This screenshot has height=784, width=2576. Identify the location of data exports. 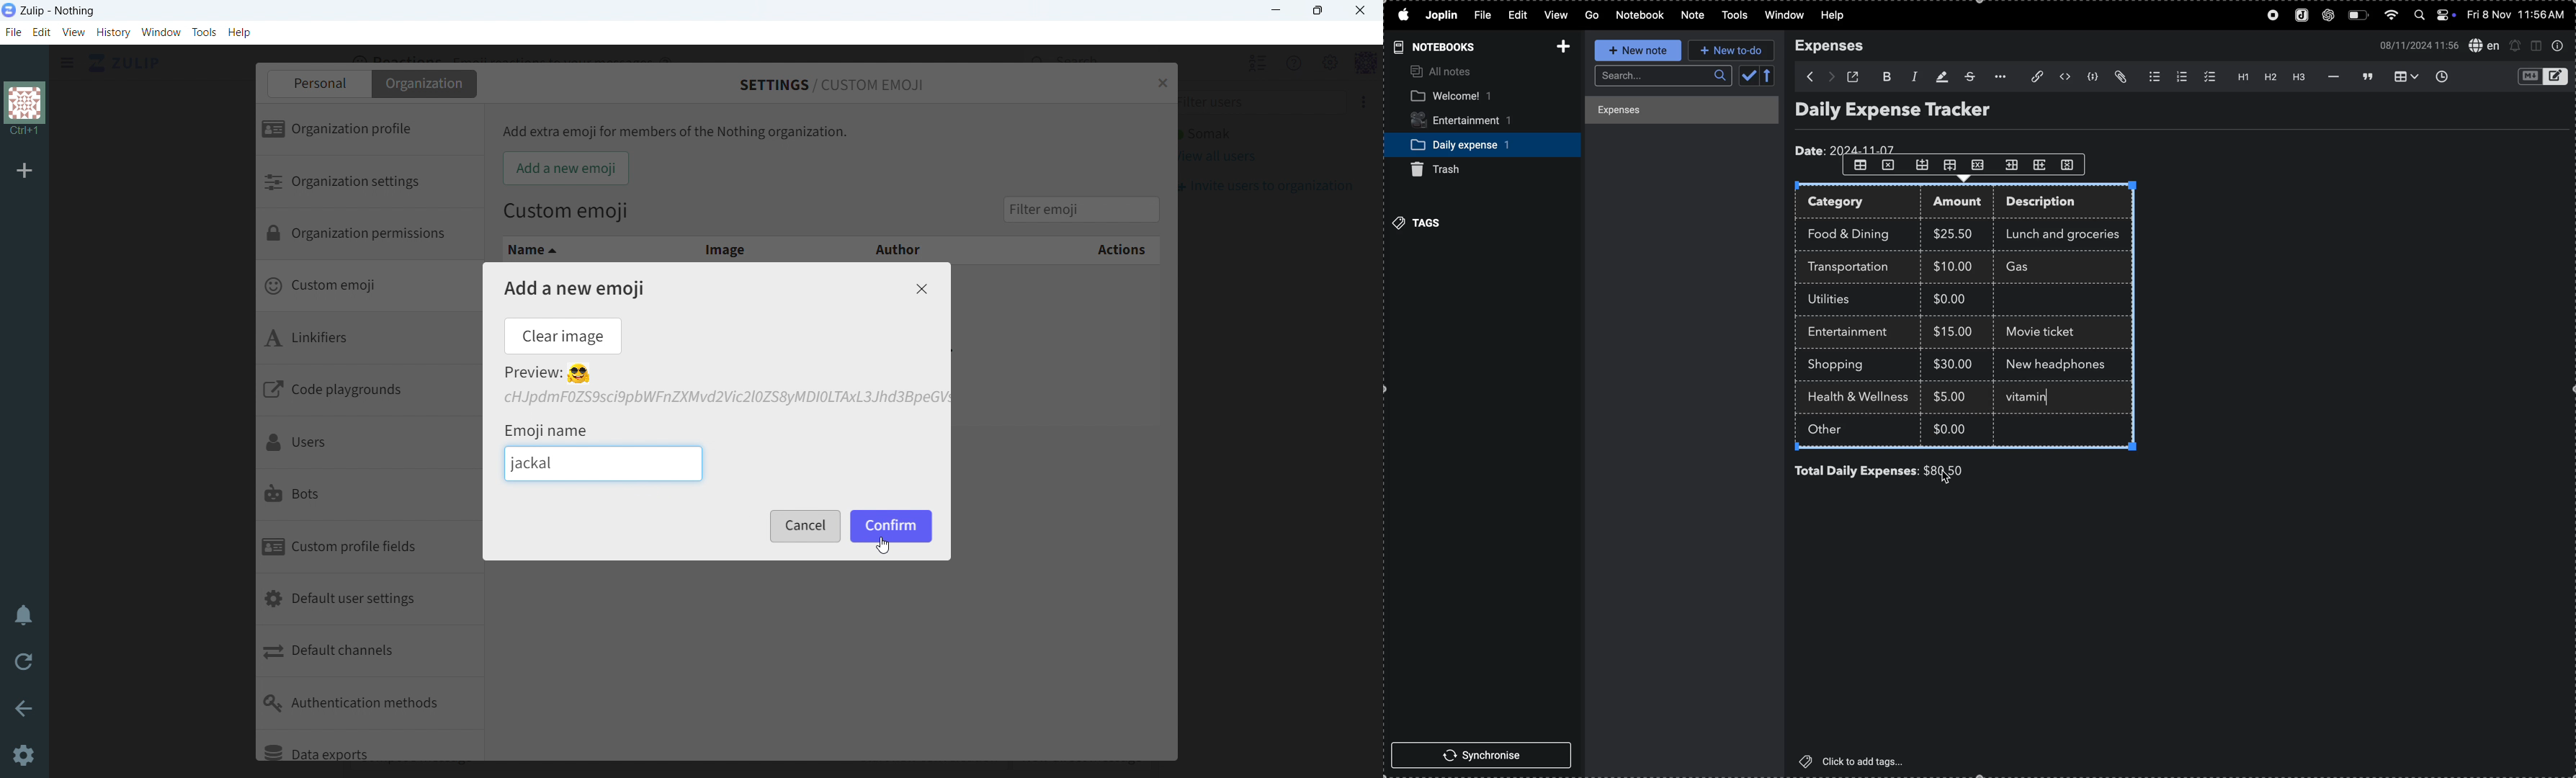
(369, 746).